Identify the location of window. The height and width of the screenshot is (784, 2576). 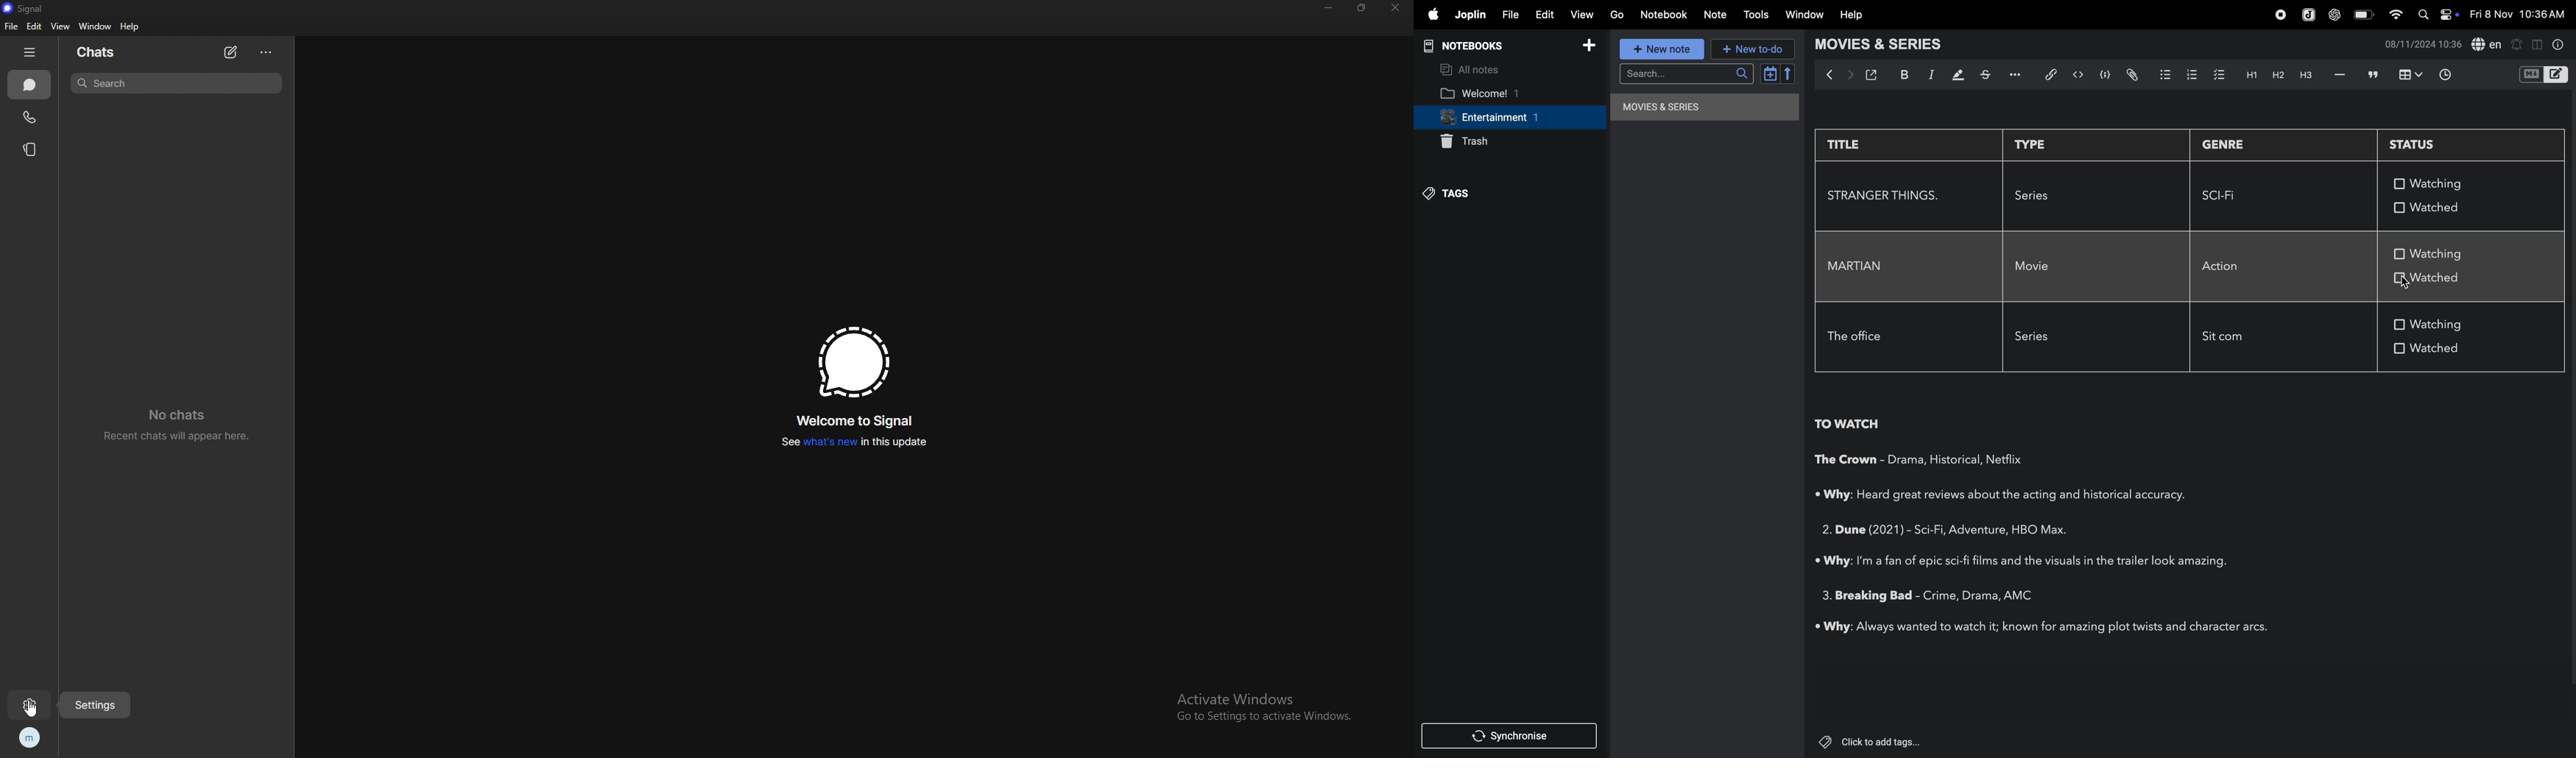
(1807, 13).